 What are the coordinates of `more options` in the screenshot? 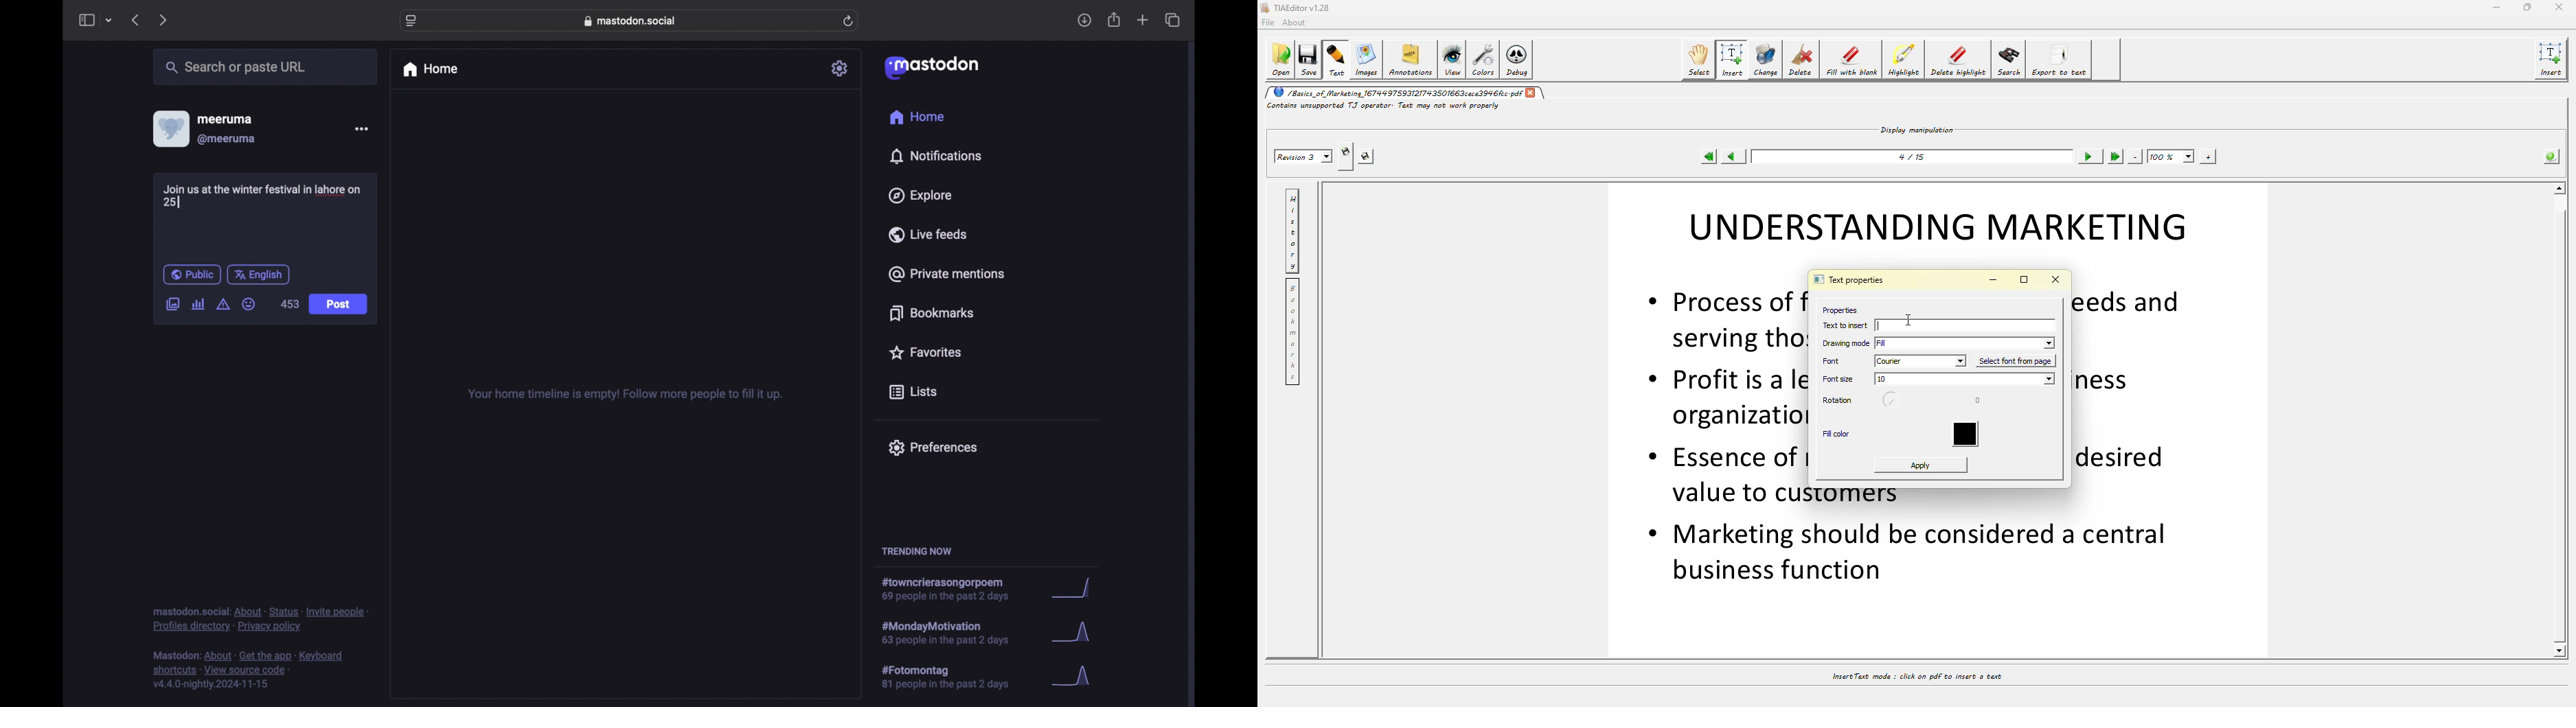 It's located at (362, 129).